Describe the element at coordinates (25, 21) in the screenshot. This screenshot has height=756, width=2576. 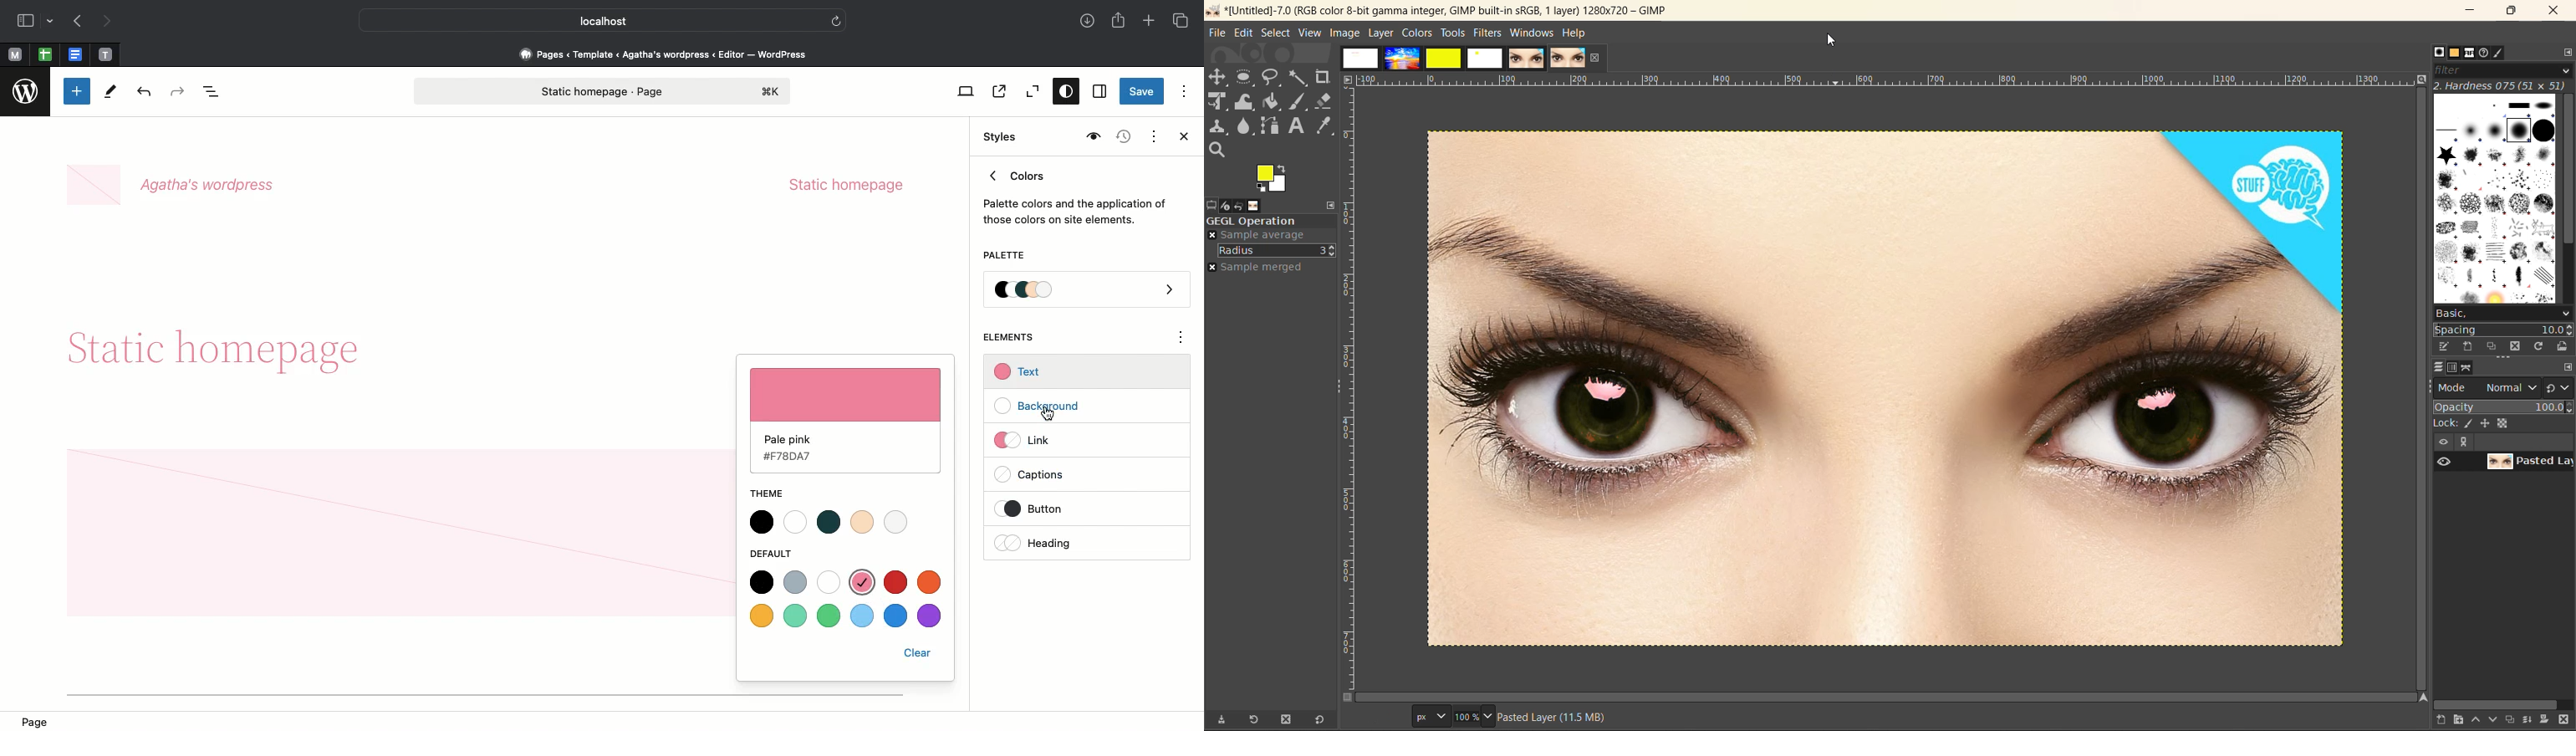
I see `Sidebar` at that location.